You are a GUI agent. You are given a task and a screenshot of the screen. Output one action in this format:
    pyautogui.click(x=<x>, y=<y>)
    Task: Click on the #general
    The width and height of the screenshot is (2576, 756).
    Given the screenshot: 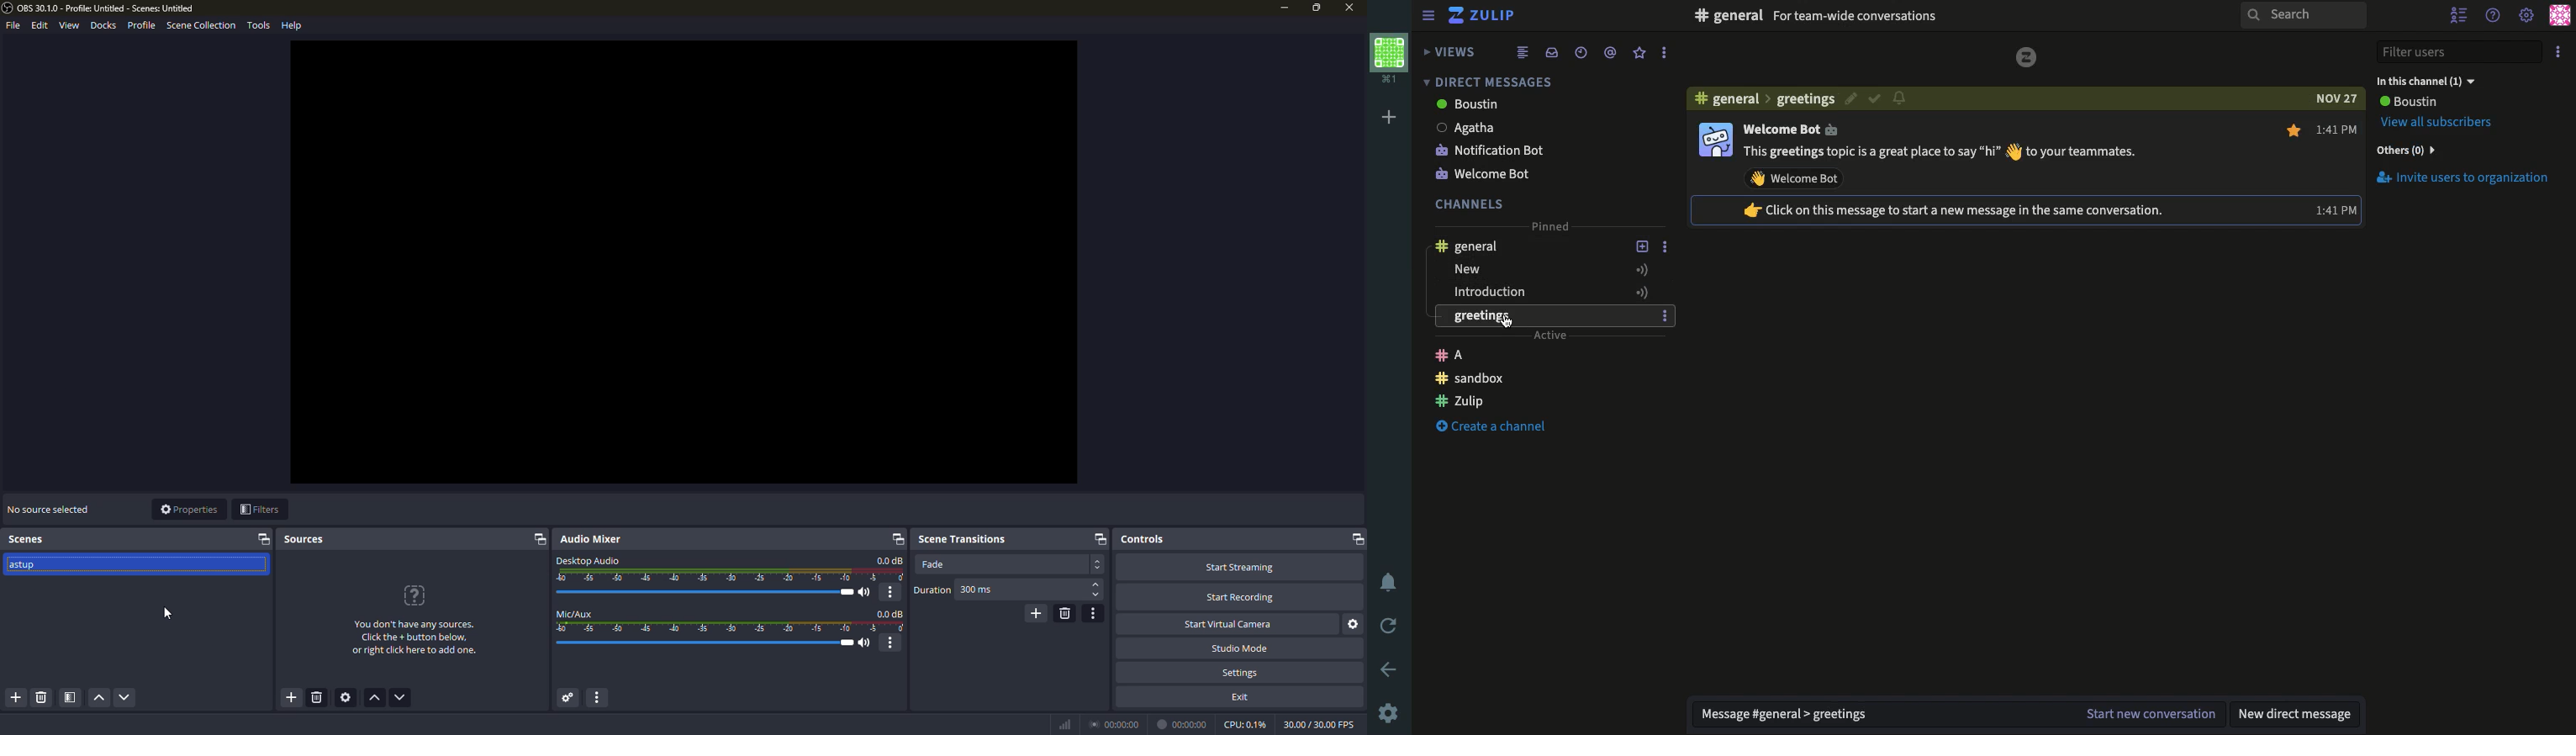 What is the action you would take?
    pyautogui.click(x=1724, y=98)
    